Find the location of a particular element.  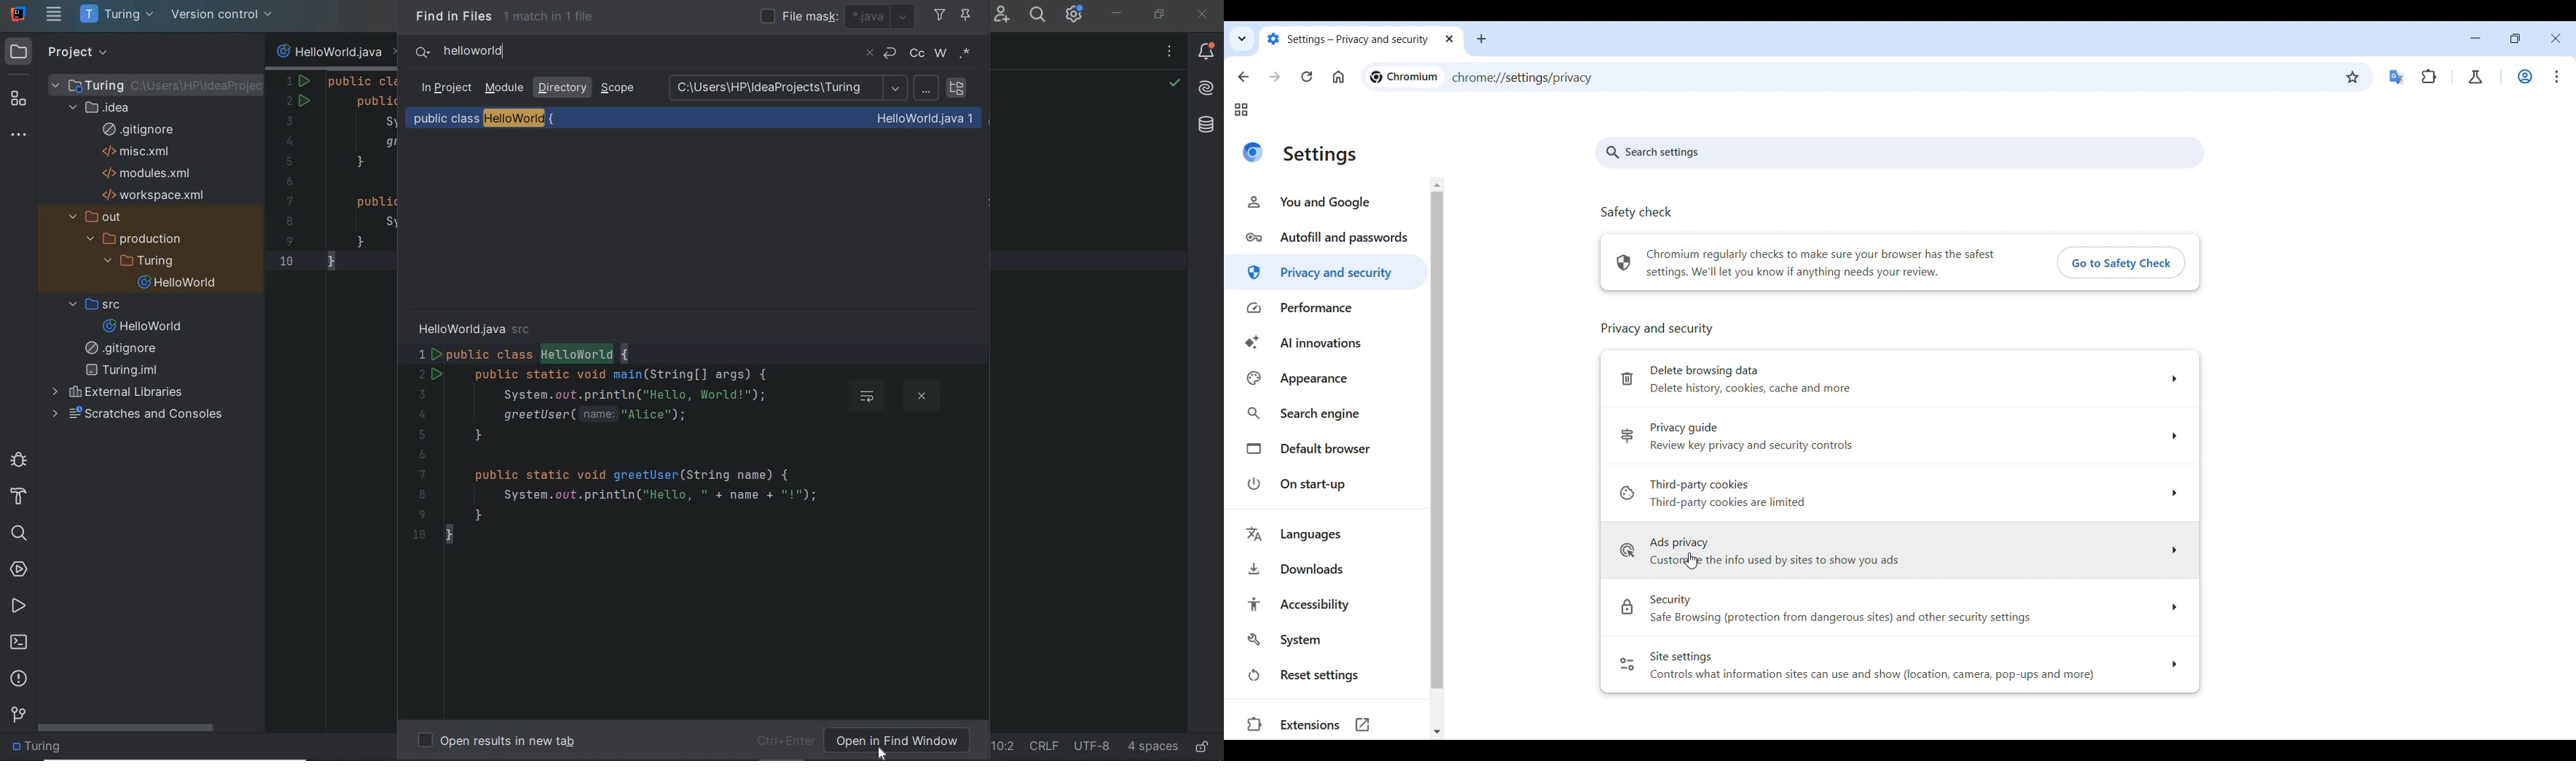

C:\Users\HP\IdeaProjects\Turing is located at coordinates (787, 87).